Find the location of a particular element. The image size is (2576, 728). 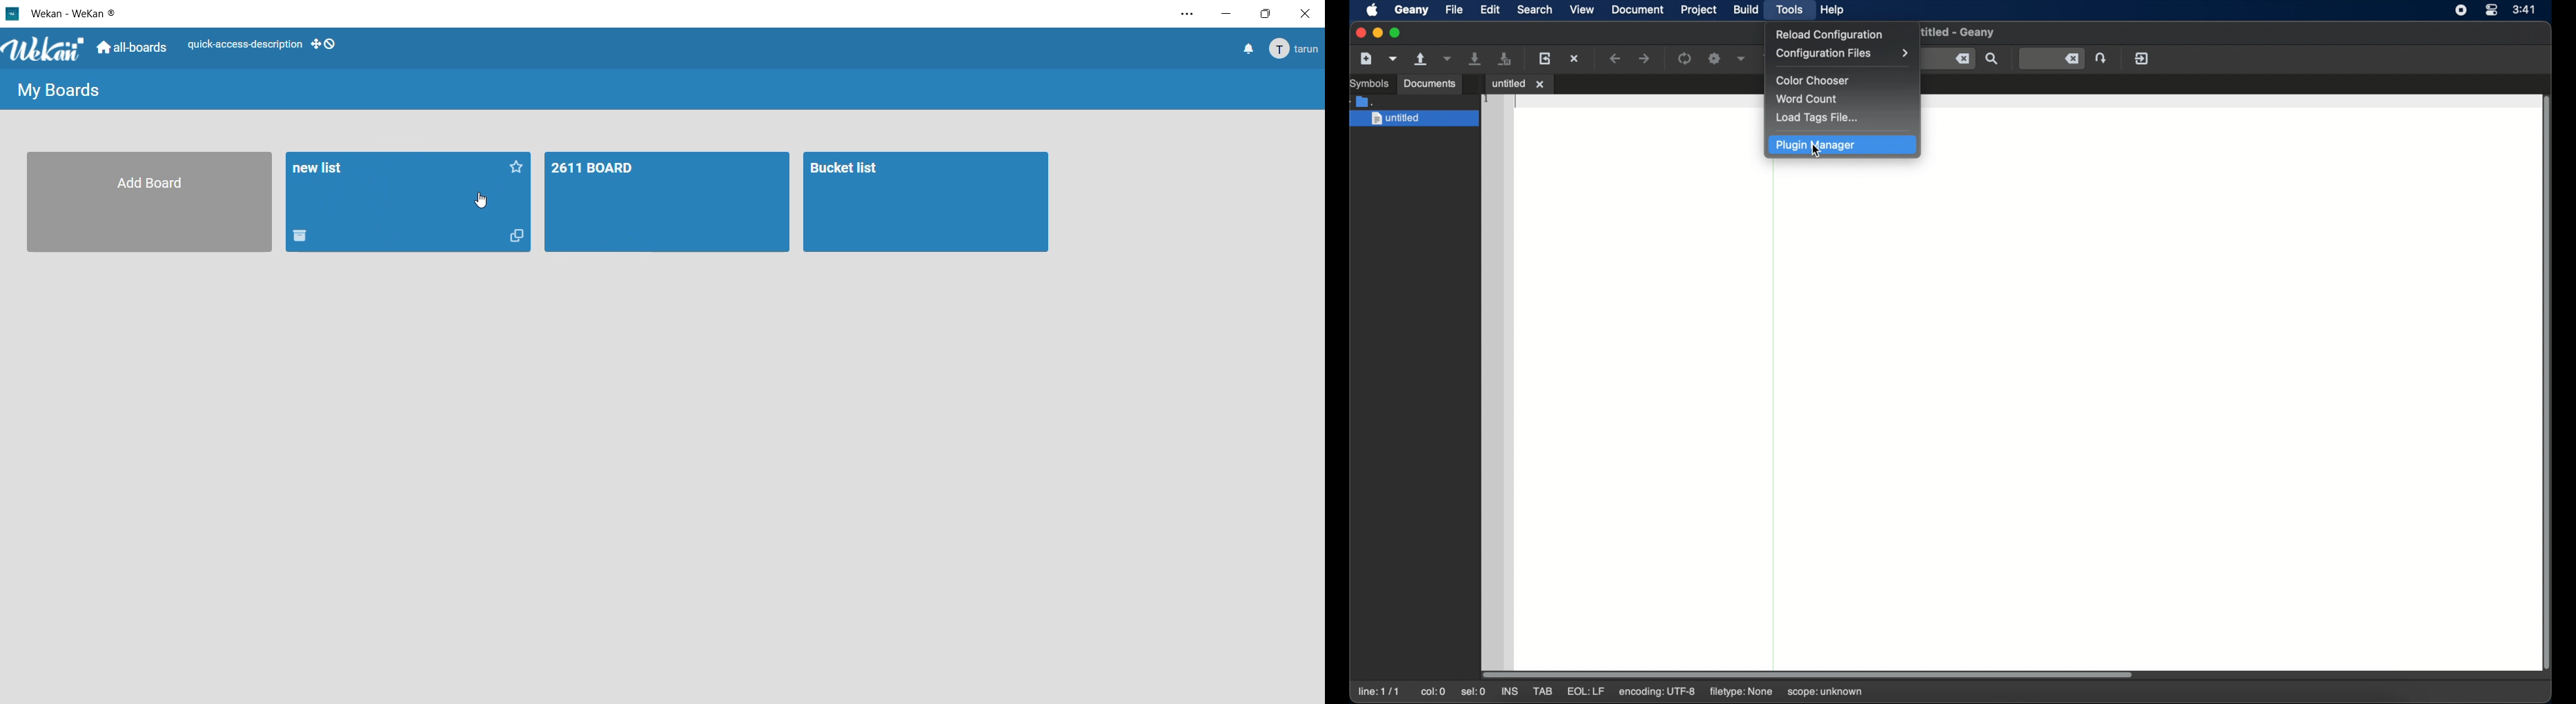

all boards is located at coordinates (133, 49).